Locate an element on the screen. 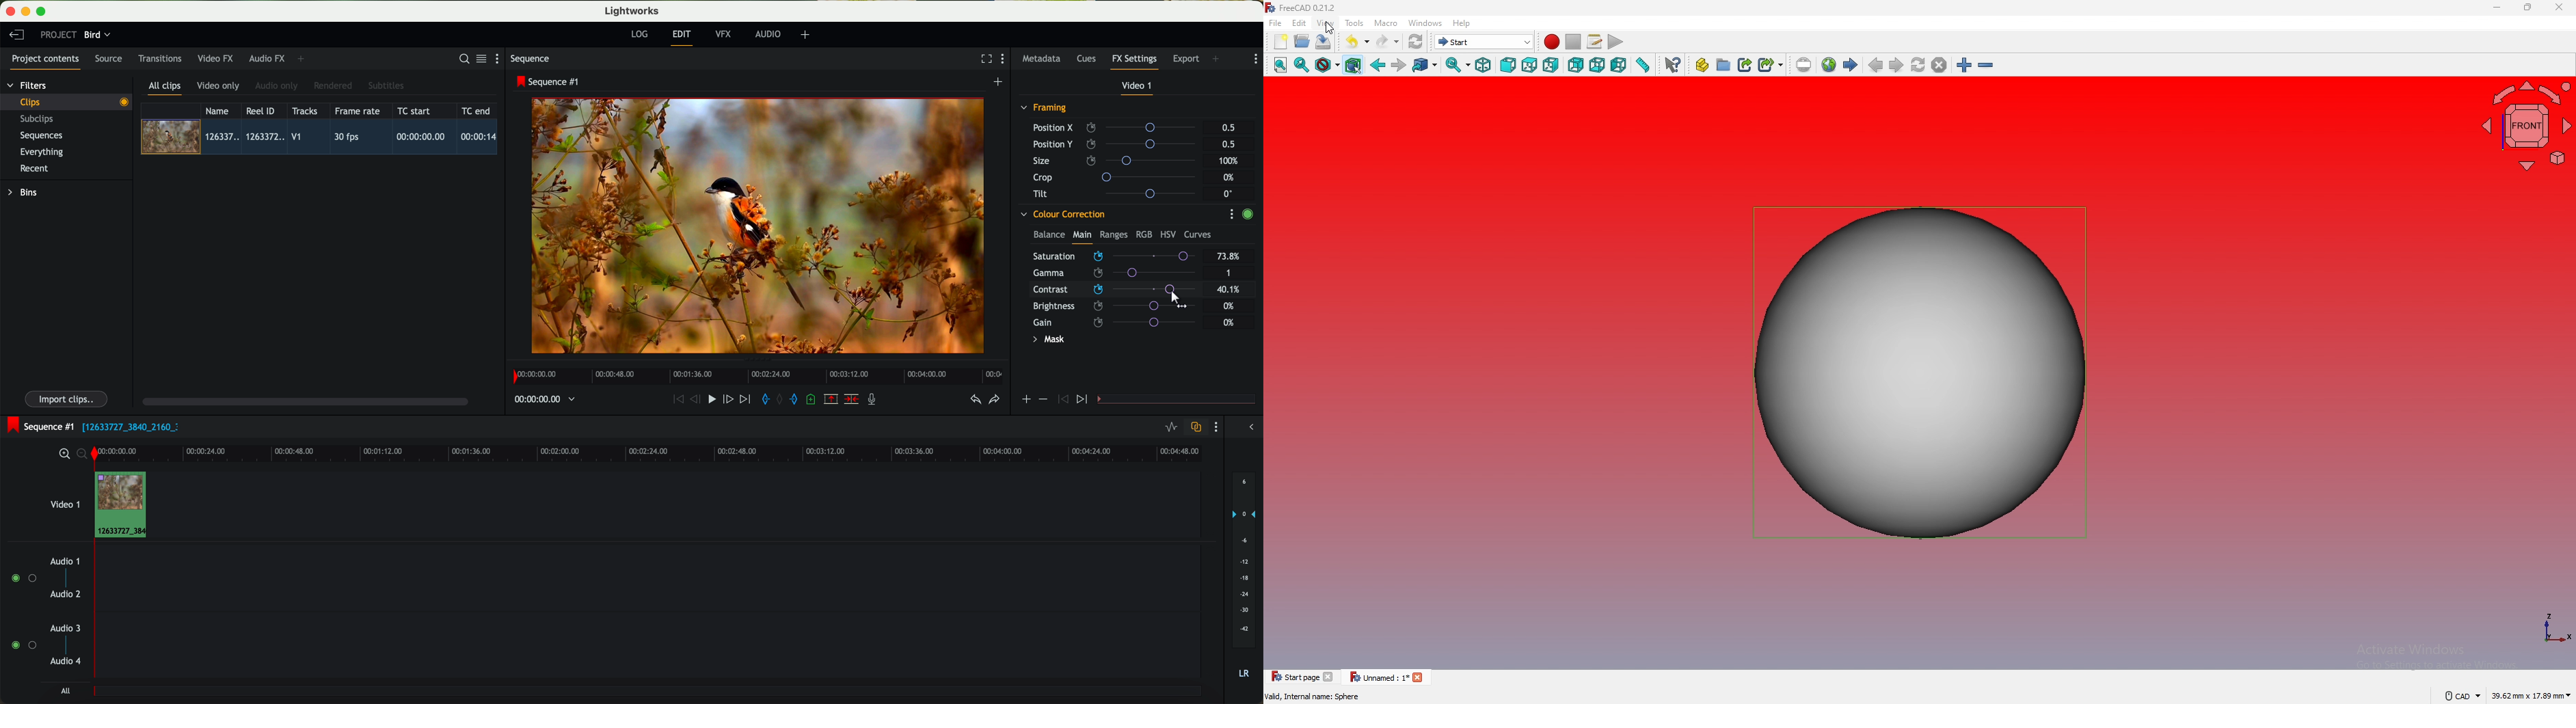 Image resolution: width=2576 pixels, height=728 pixels. whats this is located at coordinates (1674, 64).